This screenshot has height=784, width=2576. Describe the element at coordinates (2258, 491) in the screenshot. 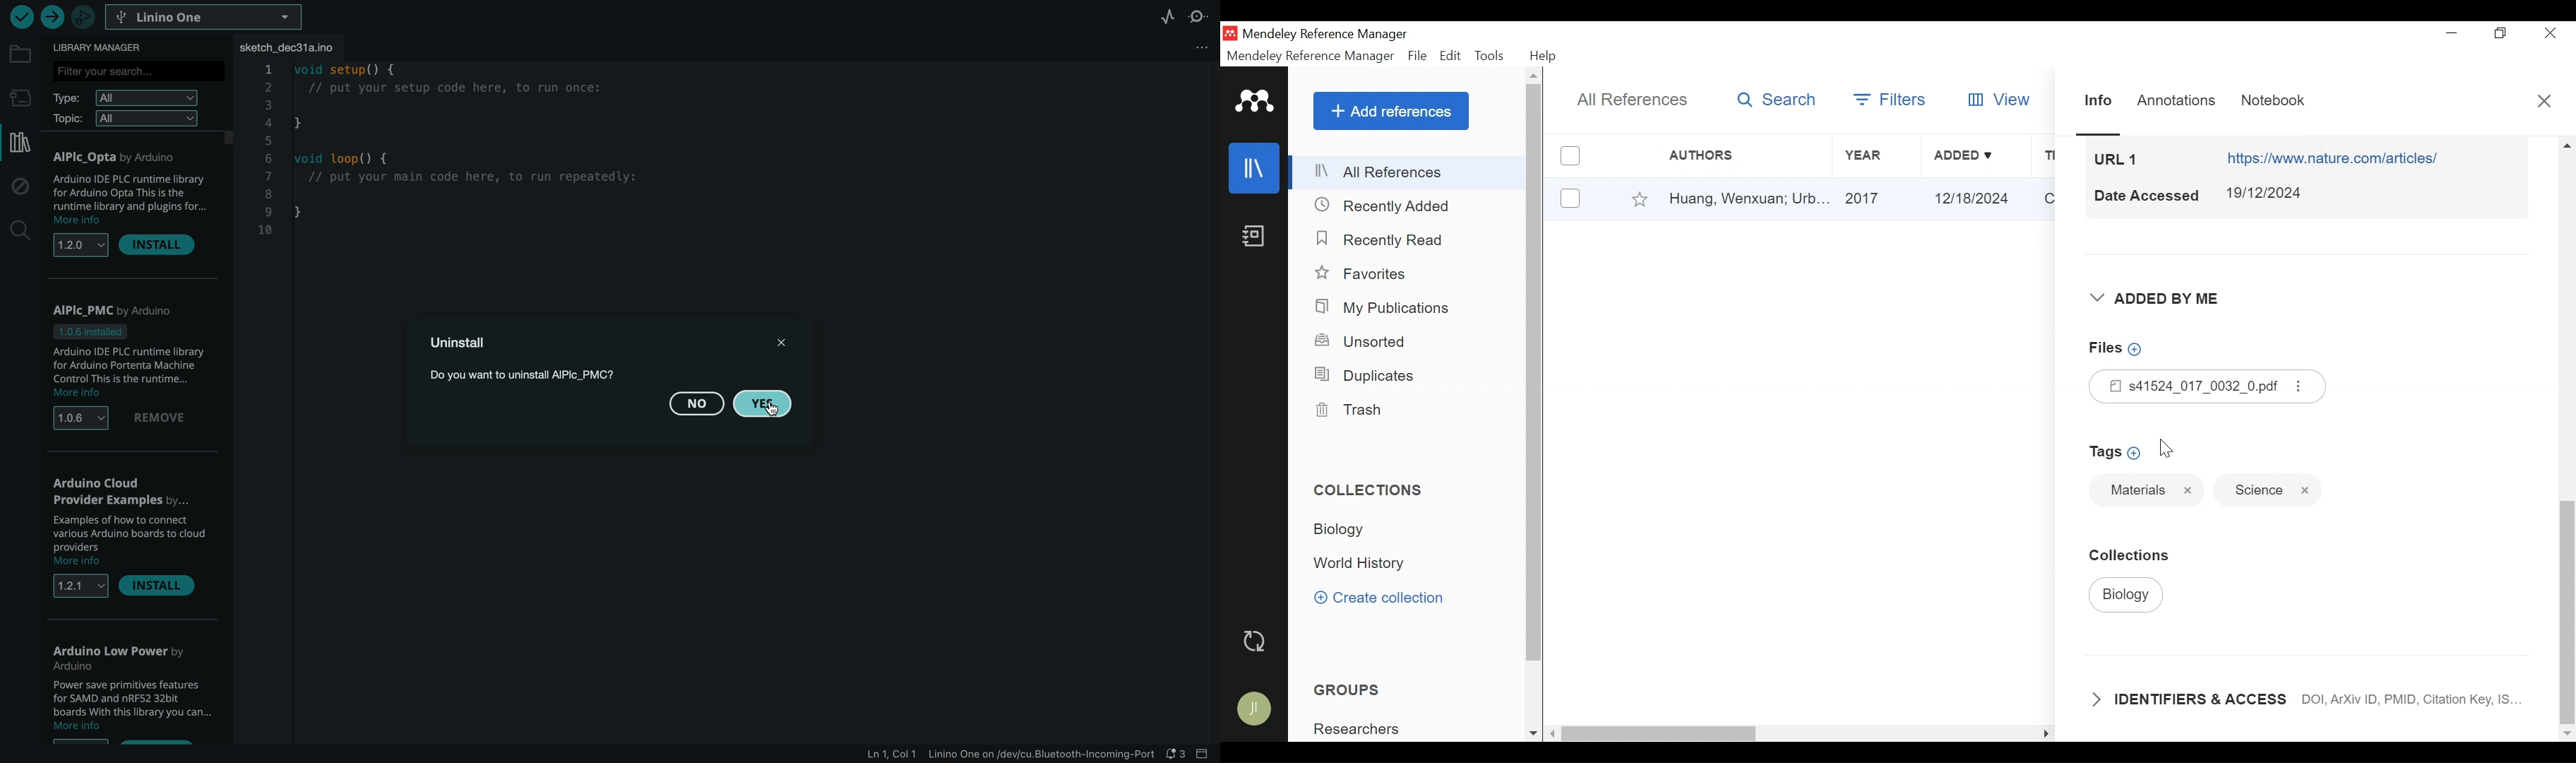

I see `Science` at that location.